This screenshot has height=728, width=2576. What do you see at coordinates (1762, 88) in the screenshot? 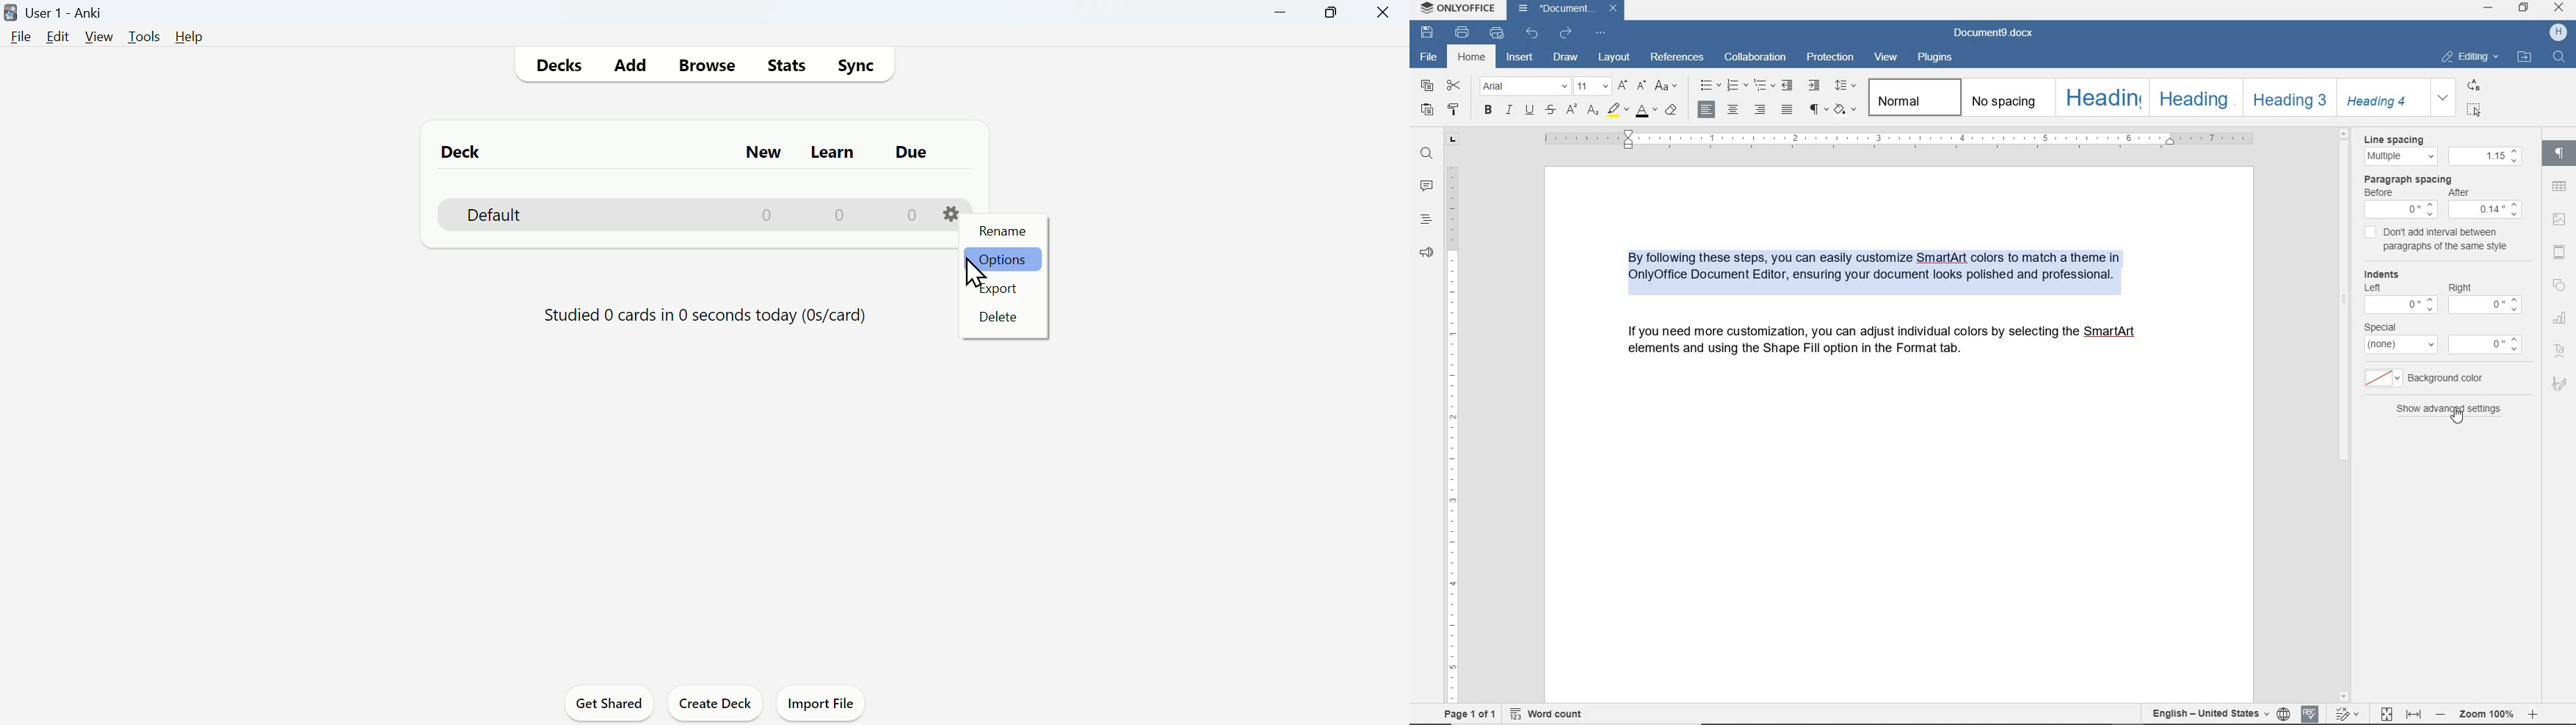
I see `multilevel list` at bounding box center [1762, 88].